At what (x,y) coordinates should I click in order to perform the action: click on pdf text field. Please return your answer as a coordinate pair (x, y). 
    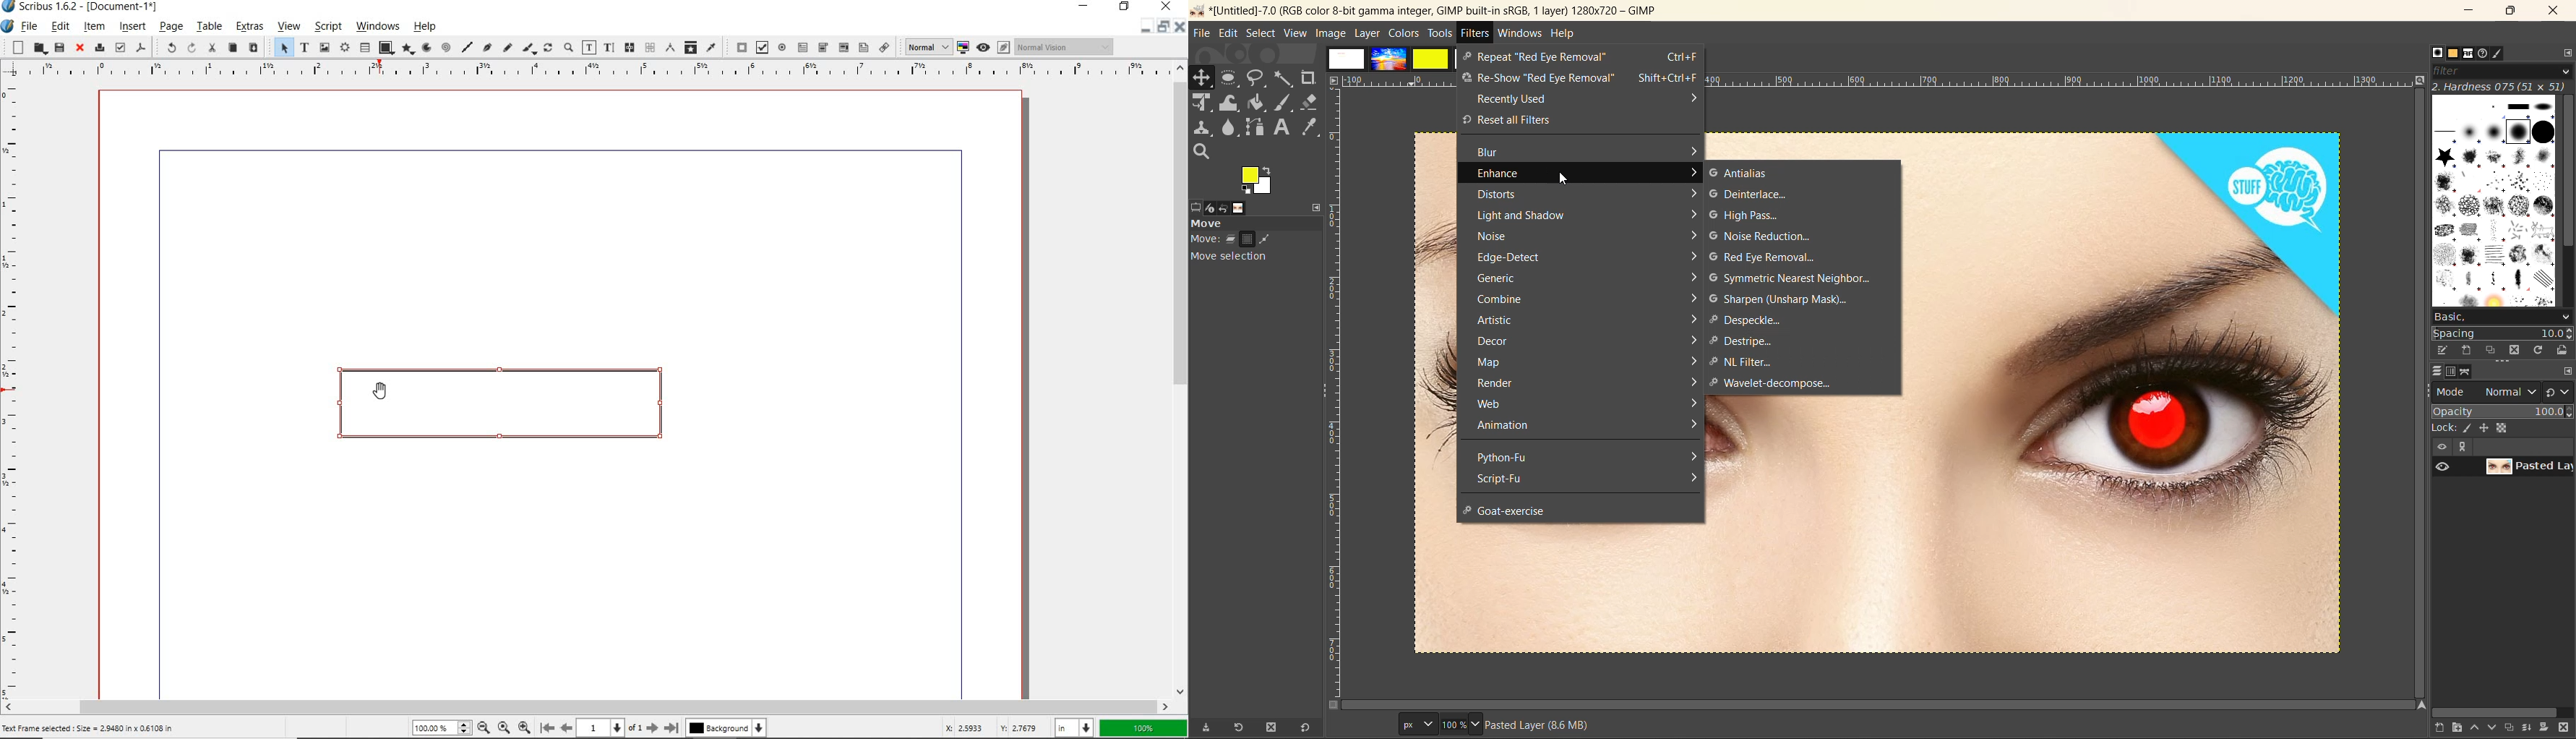
    Looking at the image, I should click on (802, 47).